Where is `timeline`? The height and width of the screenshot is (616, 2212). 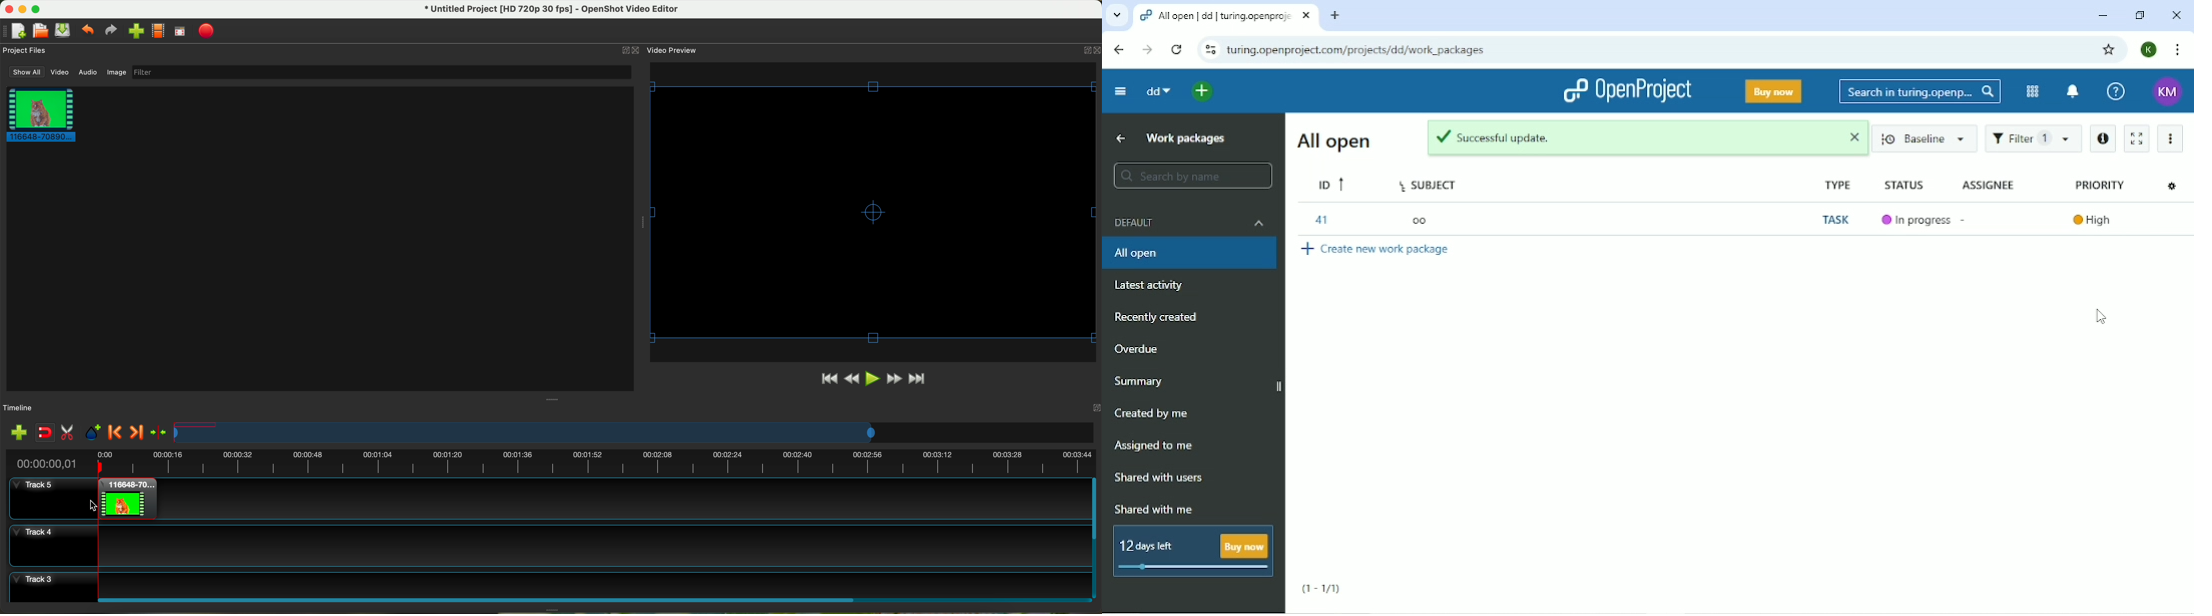
timeline is located at coordinates (550, 461).